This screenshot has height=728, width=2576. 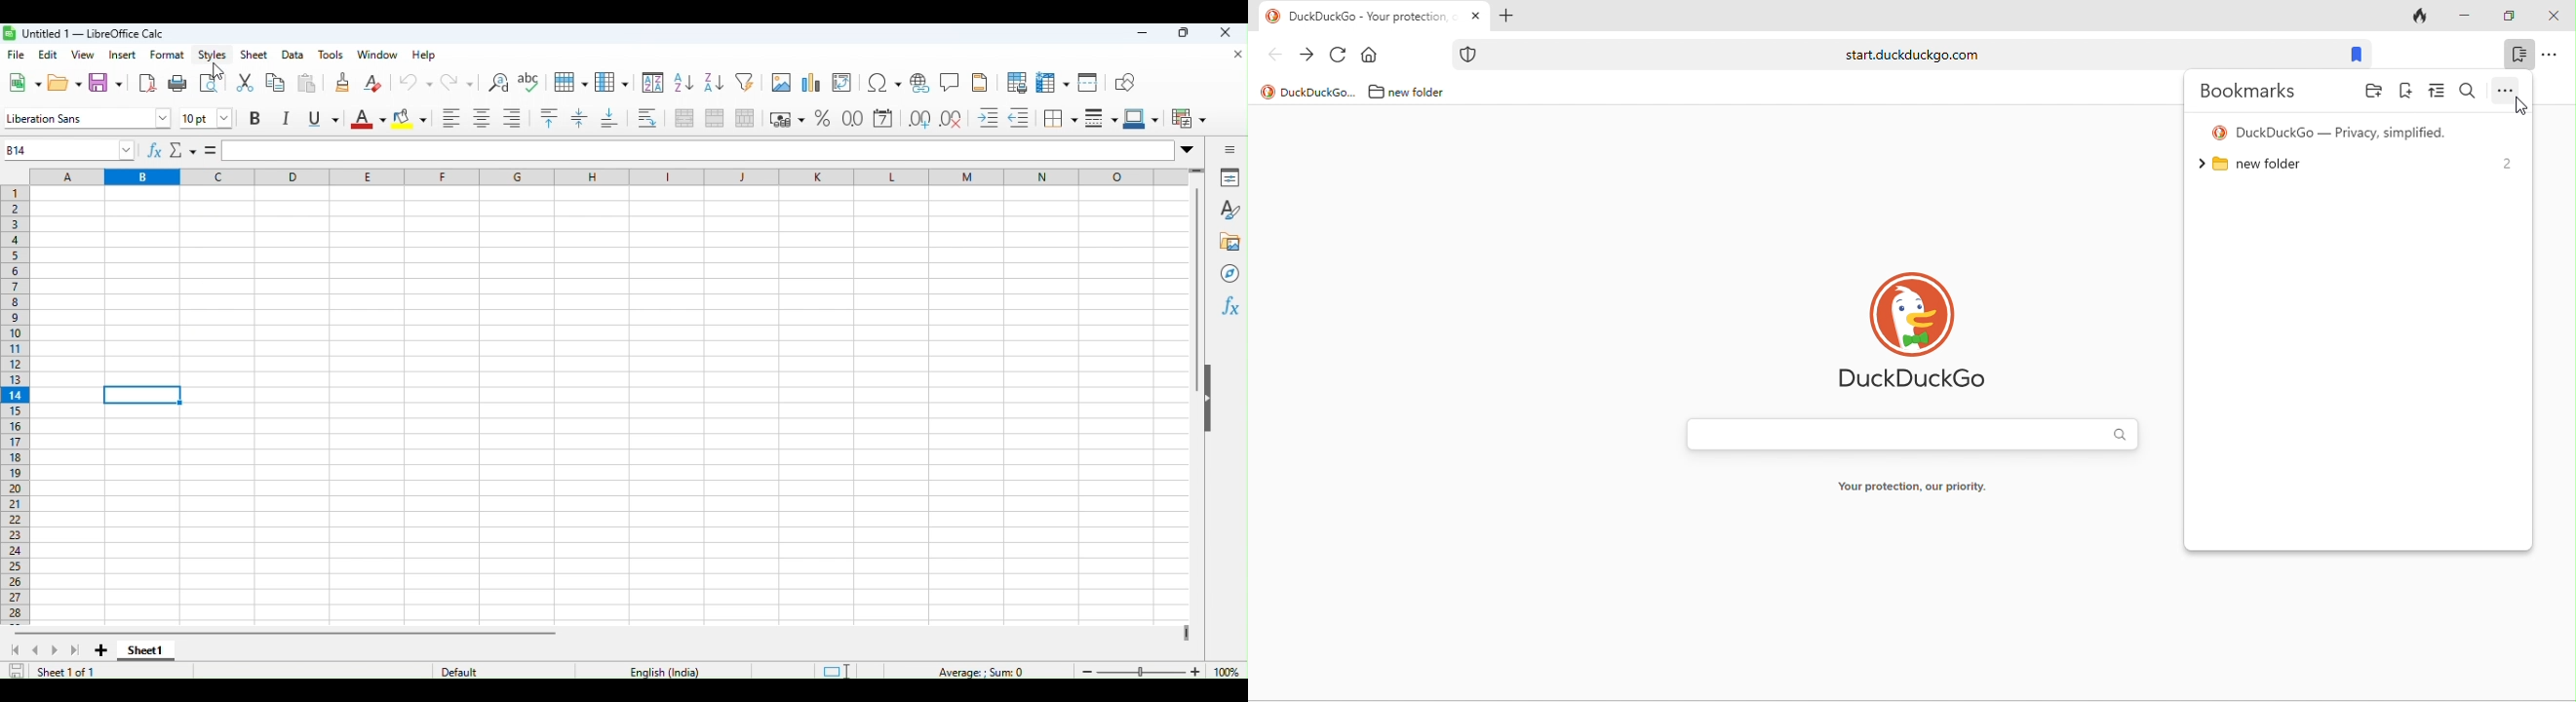 I want to click on Window, so click(x=377, y=54).